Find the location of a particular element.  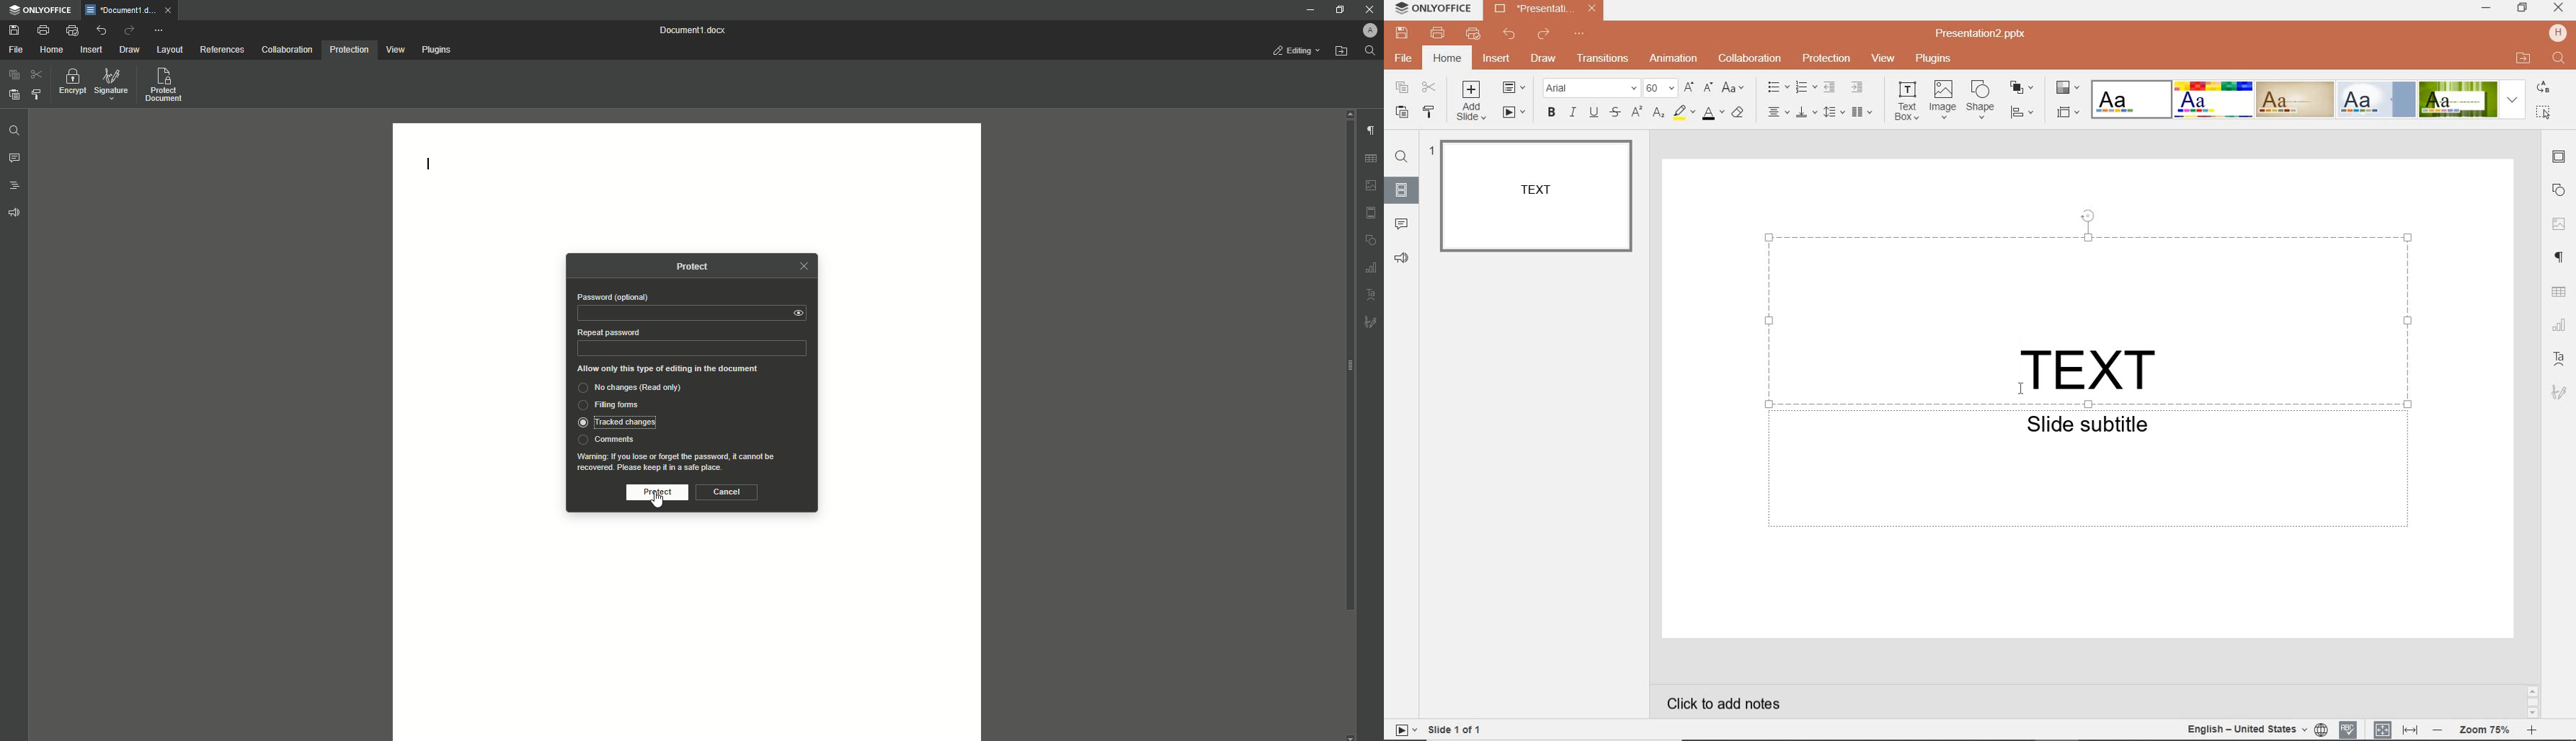

Password is located at coordinates (680, 314).